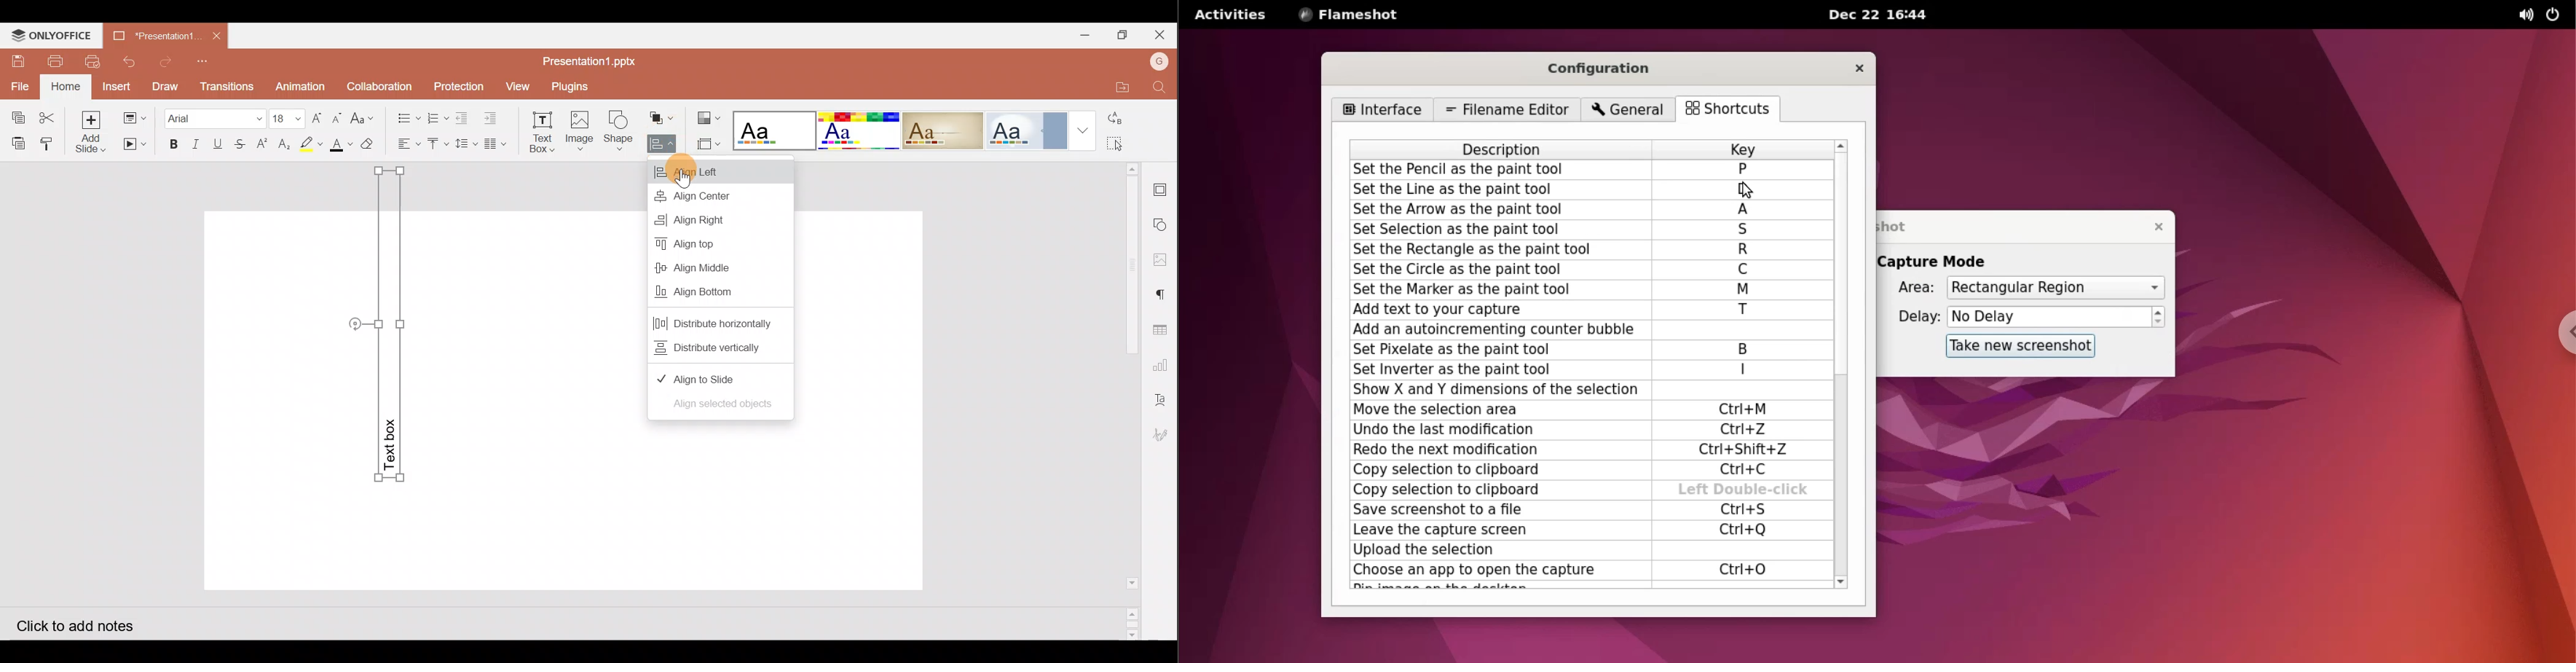 The image size is (2576, 672). Describe the element at coordinates (1494, 472) in the screenshot. I see `copy selection to clipboard ` at that location.